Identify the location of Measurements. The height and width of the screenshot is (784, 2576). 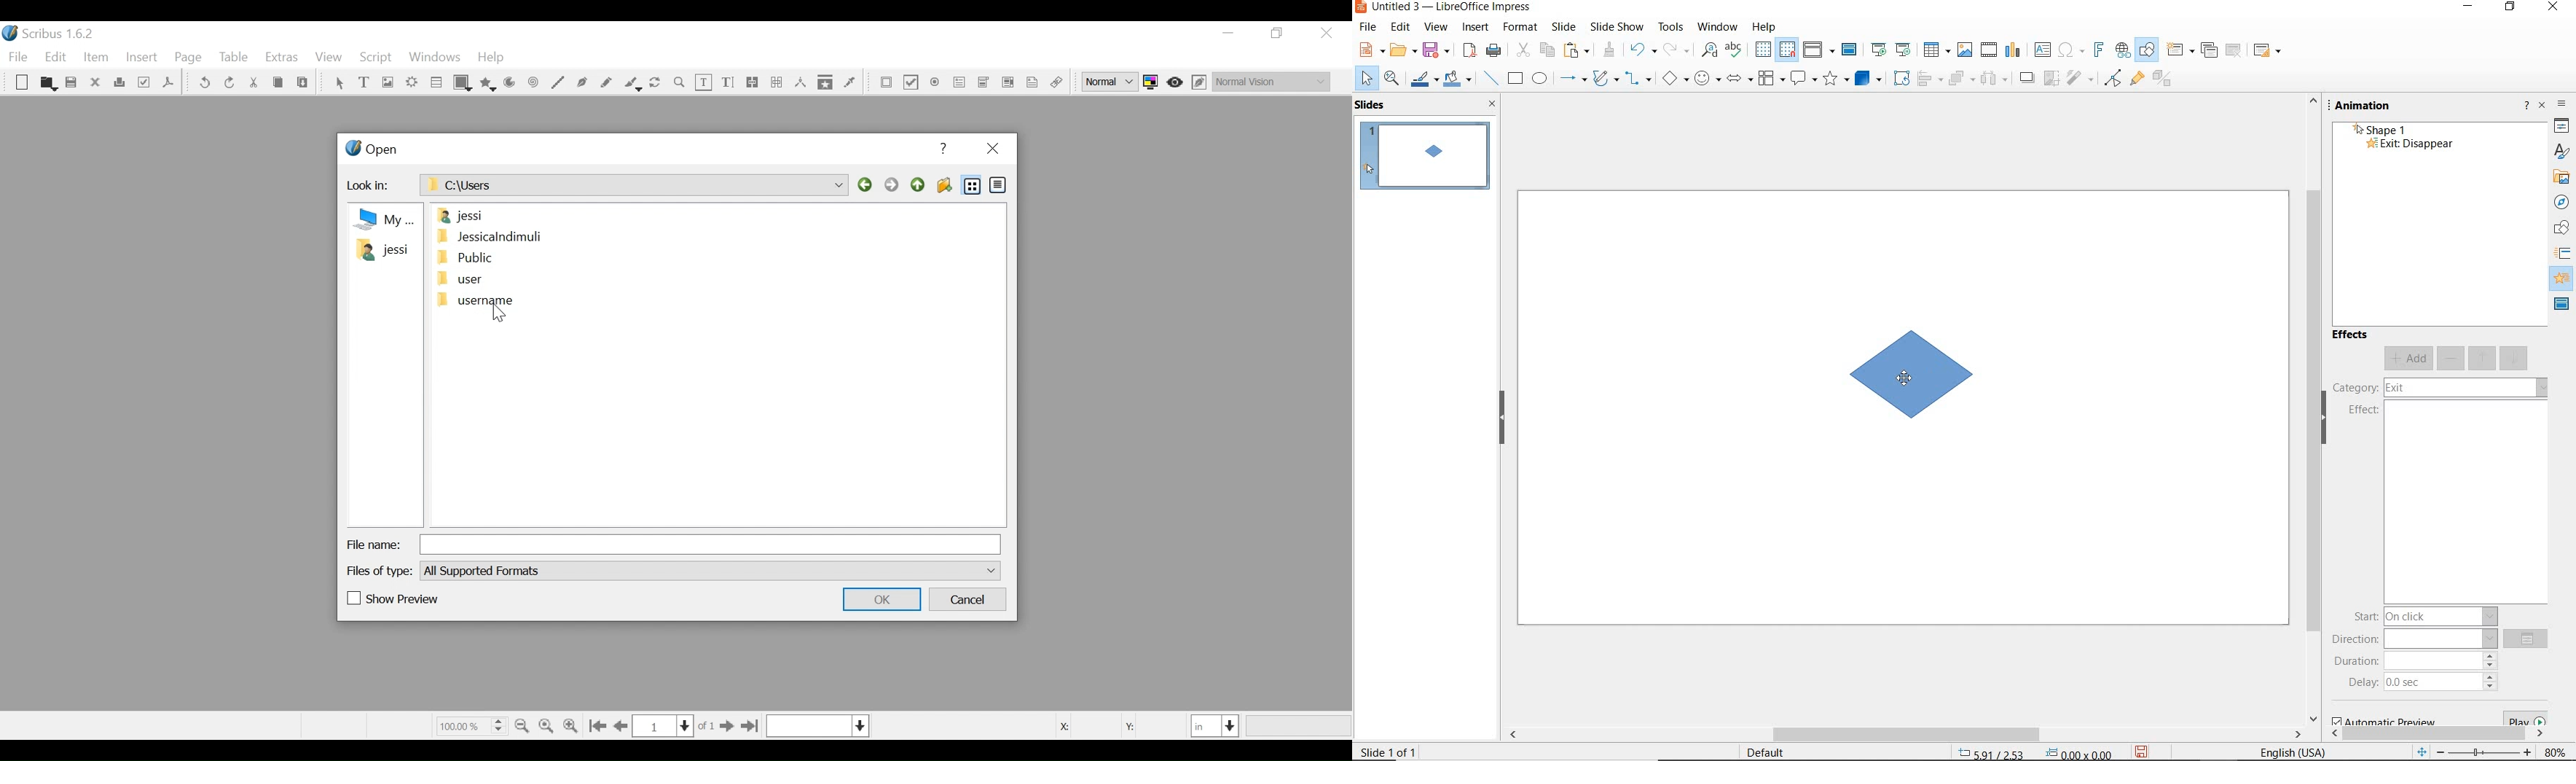
(800, 82).